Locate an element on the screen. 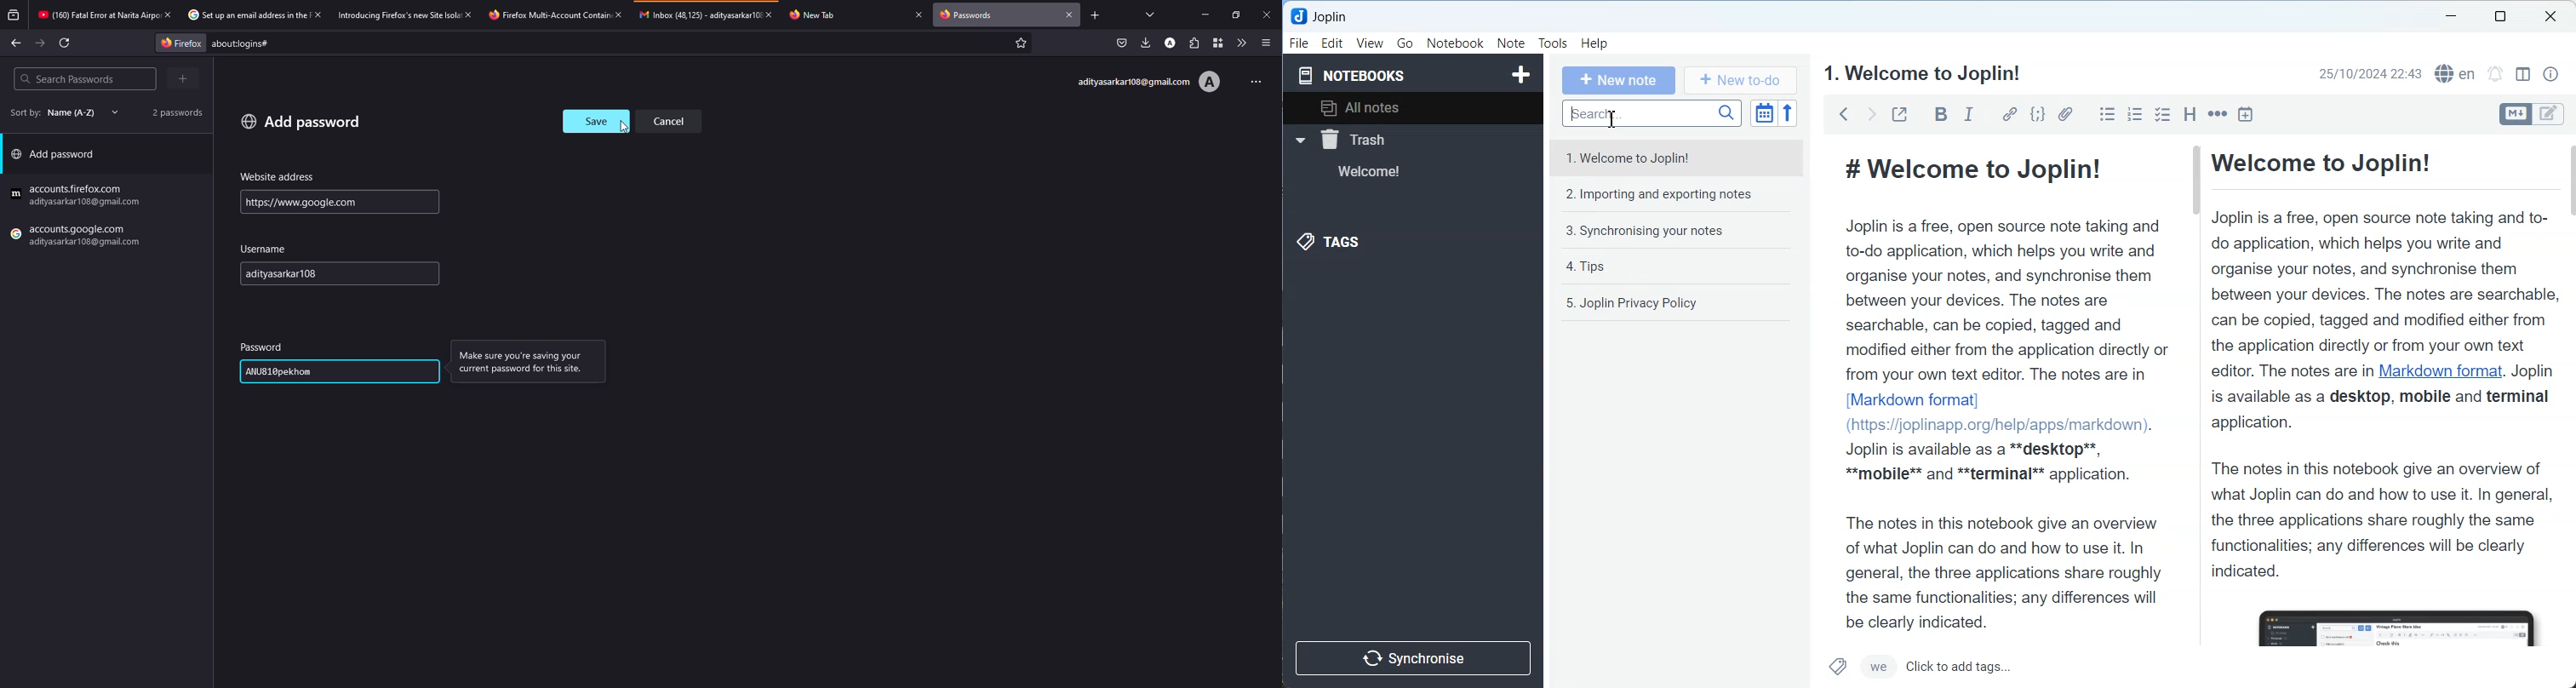 The image size is (2576, 700). joplin logo is located at coordinates (1299, 16).